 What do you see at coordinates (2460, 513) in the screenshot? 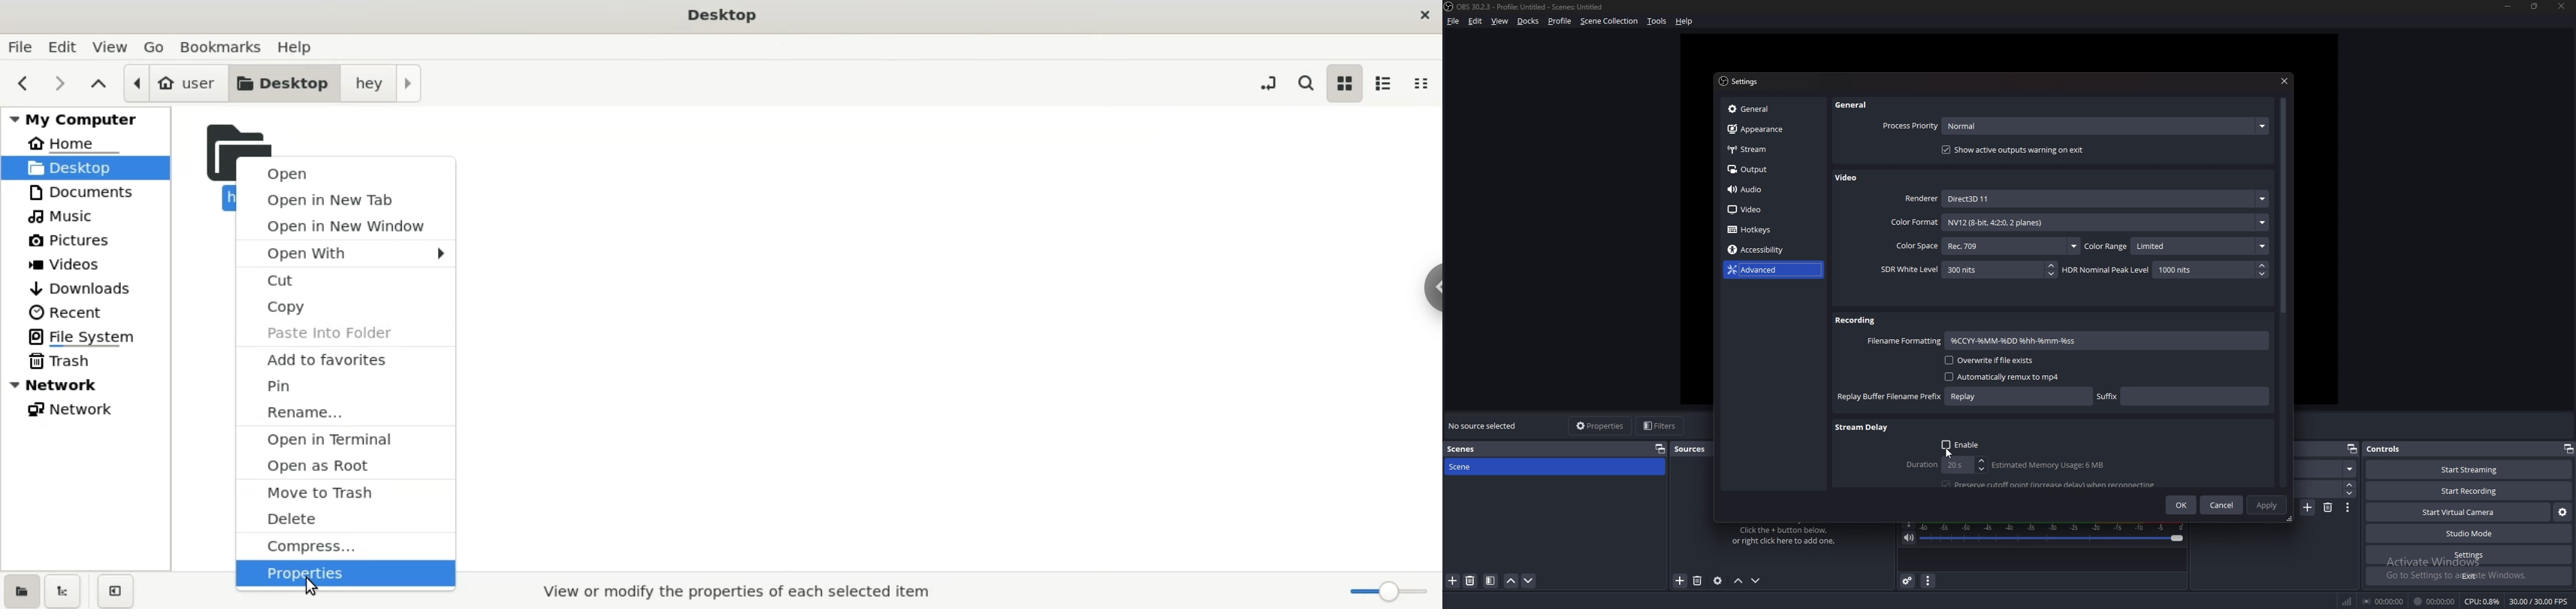
I see `start virtual camera` at bounding box center [2460, 513].